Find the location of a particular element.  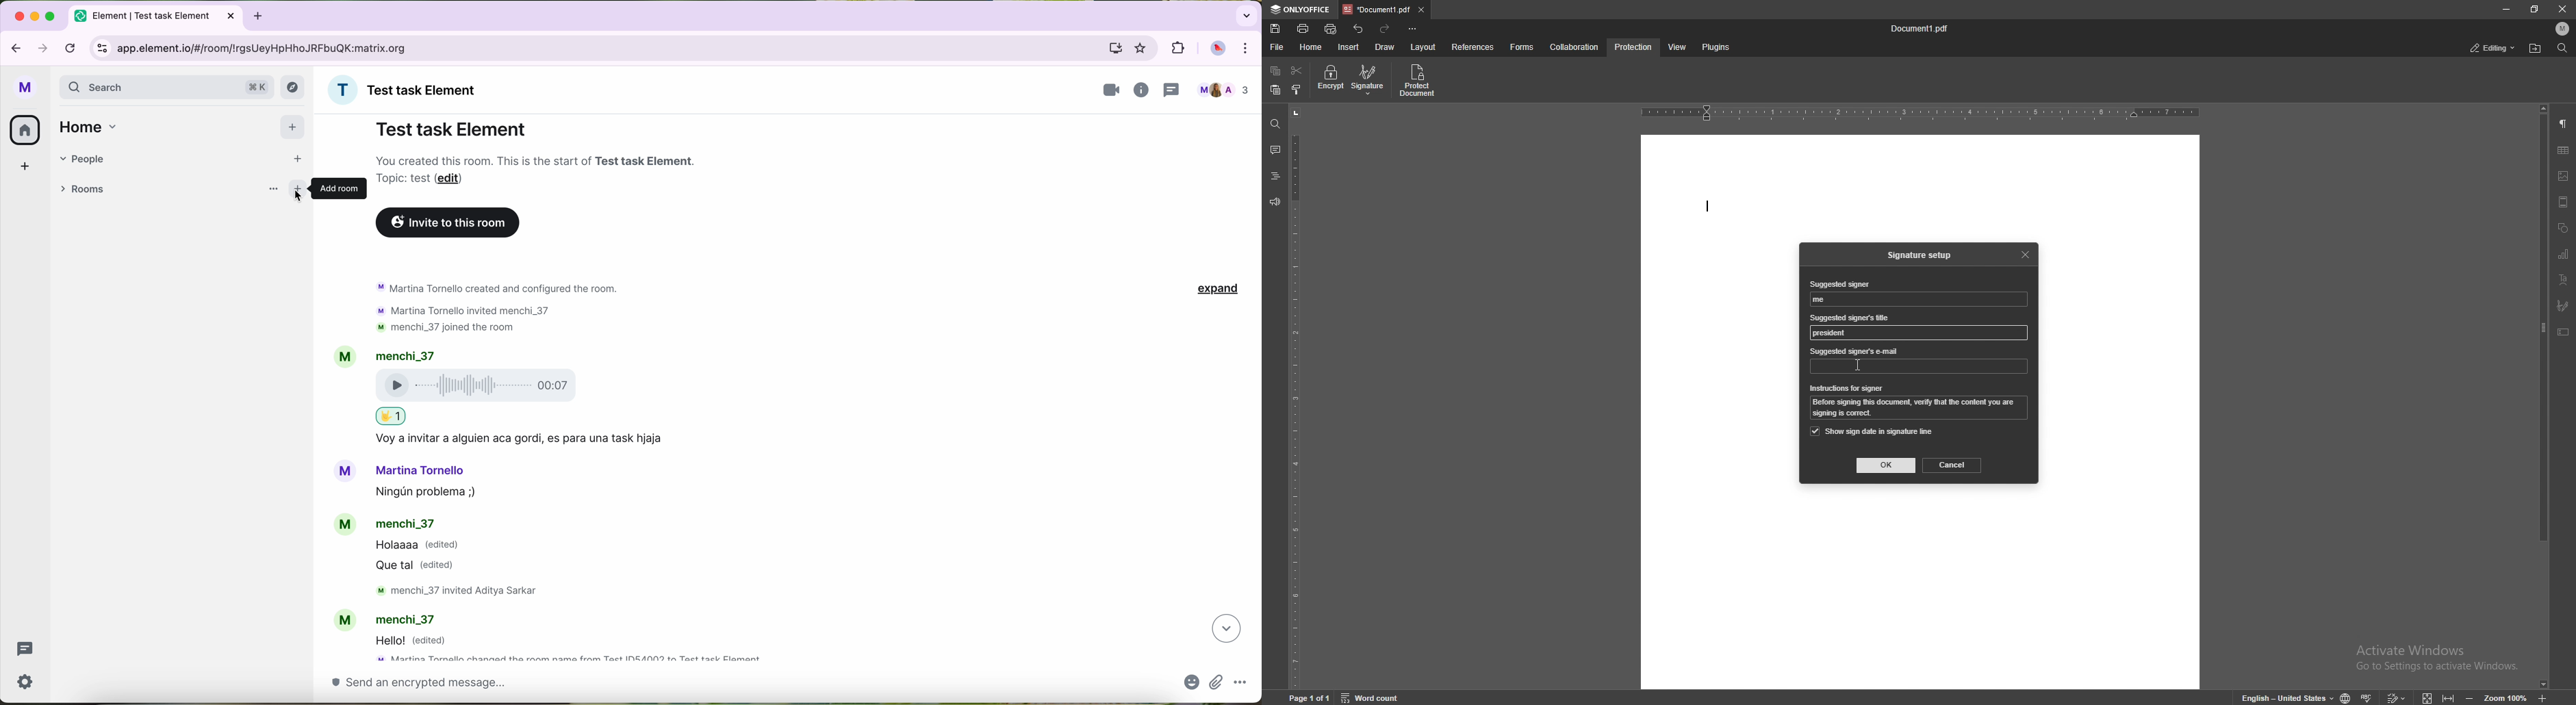

cancel is located at coordinates (1952, 465).